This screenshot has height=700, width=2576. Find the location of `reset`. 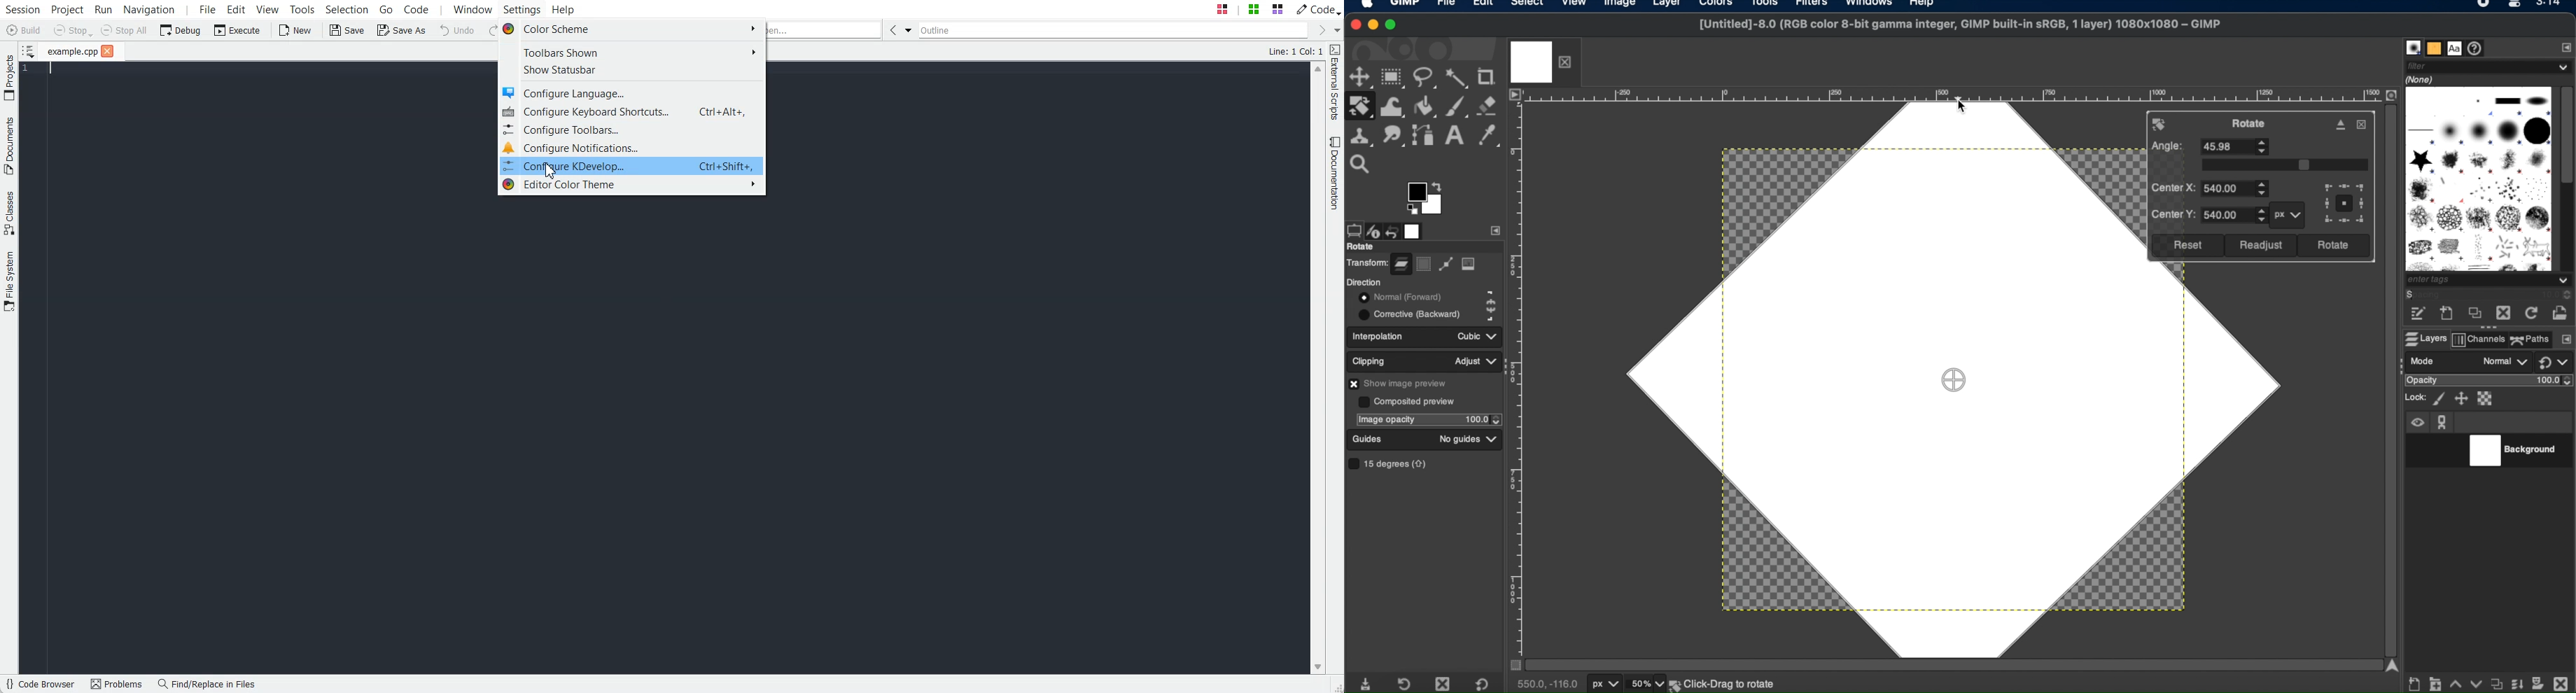

reset is located at coordinates (2187, 246).